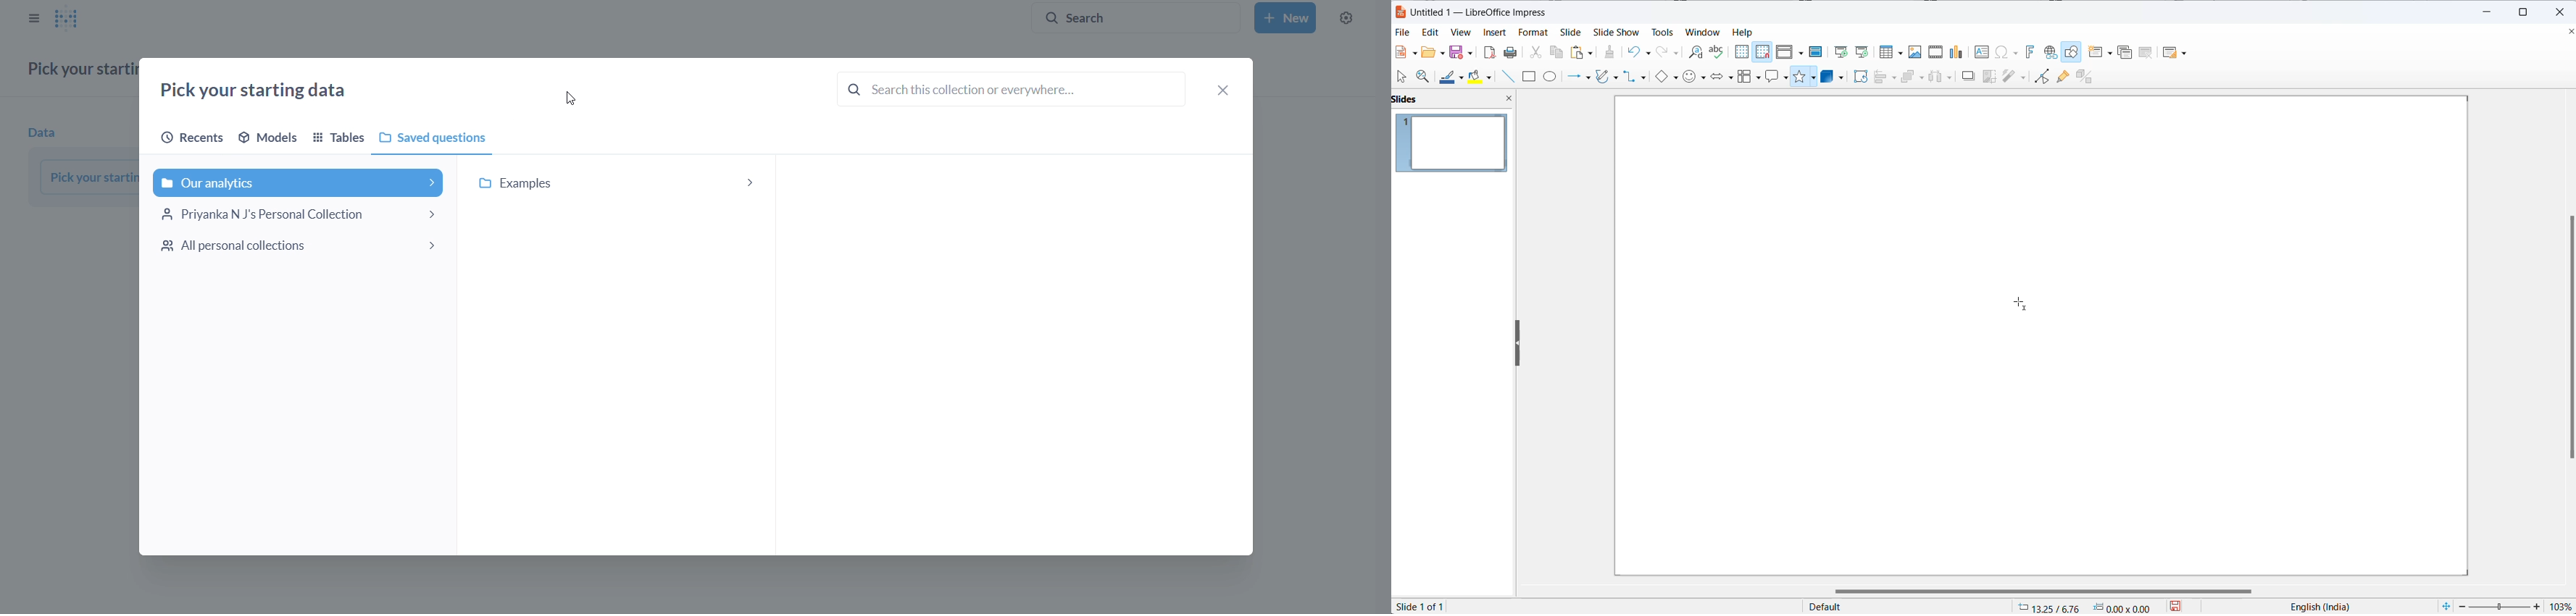  What do you see at coordinates (1583, 52) in the screenshot?
I see `paste options` at bounding box center [1583, 52].